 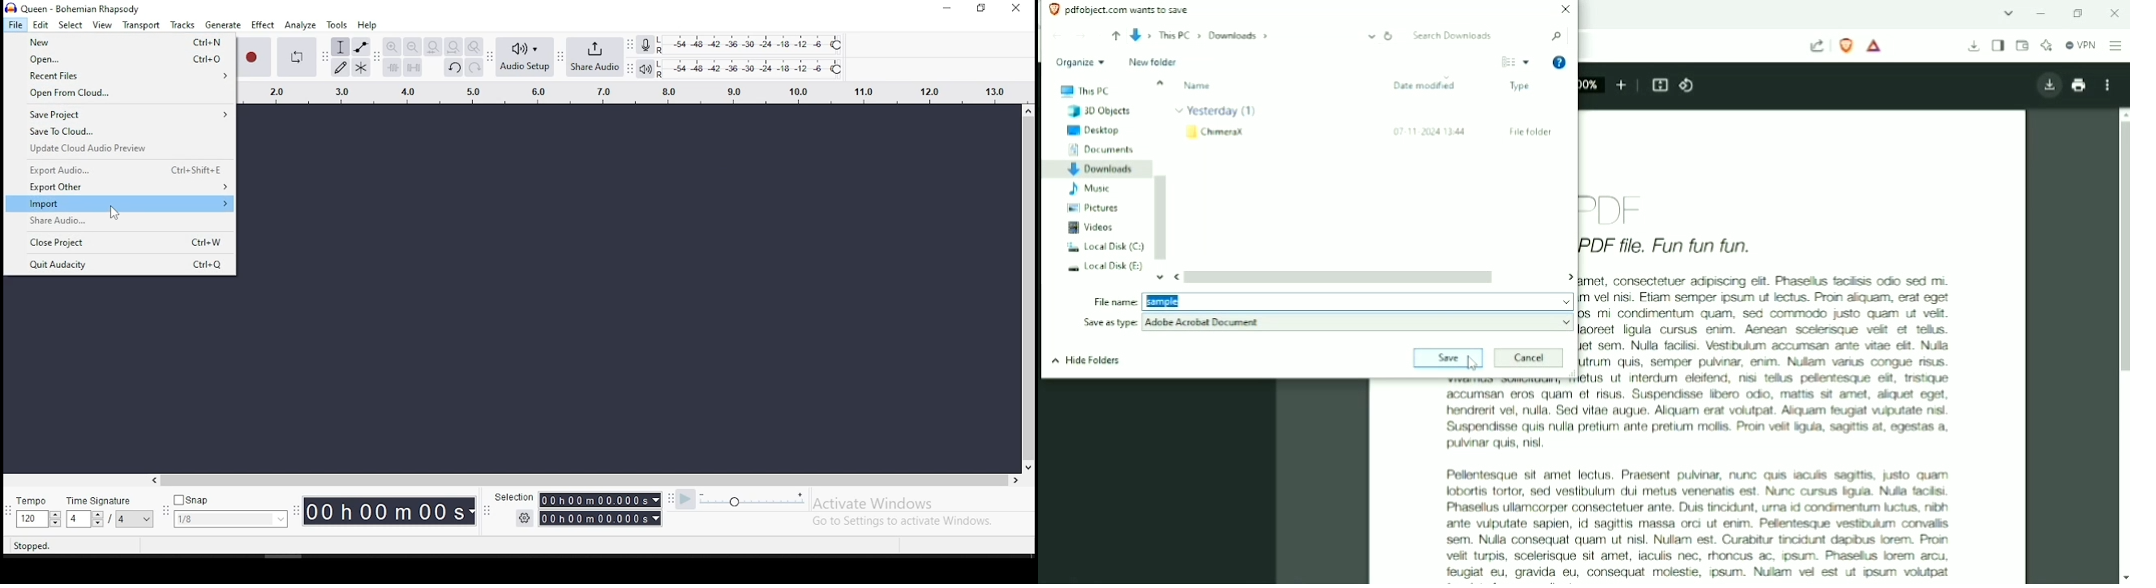 What do you see at coordinates (32, 547) in the screenshot?
I see `stopped` at bounding box center [32, 547].